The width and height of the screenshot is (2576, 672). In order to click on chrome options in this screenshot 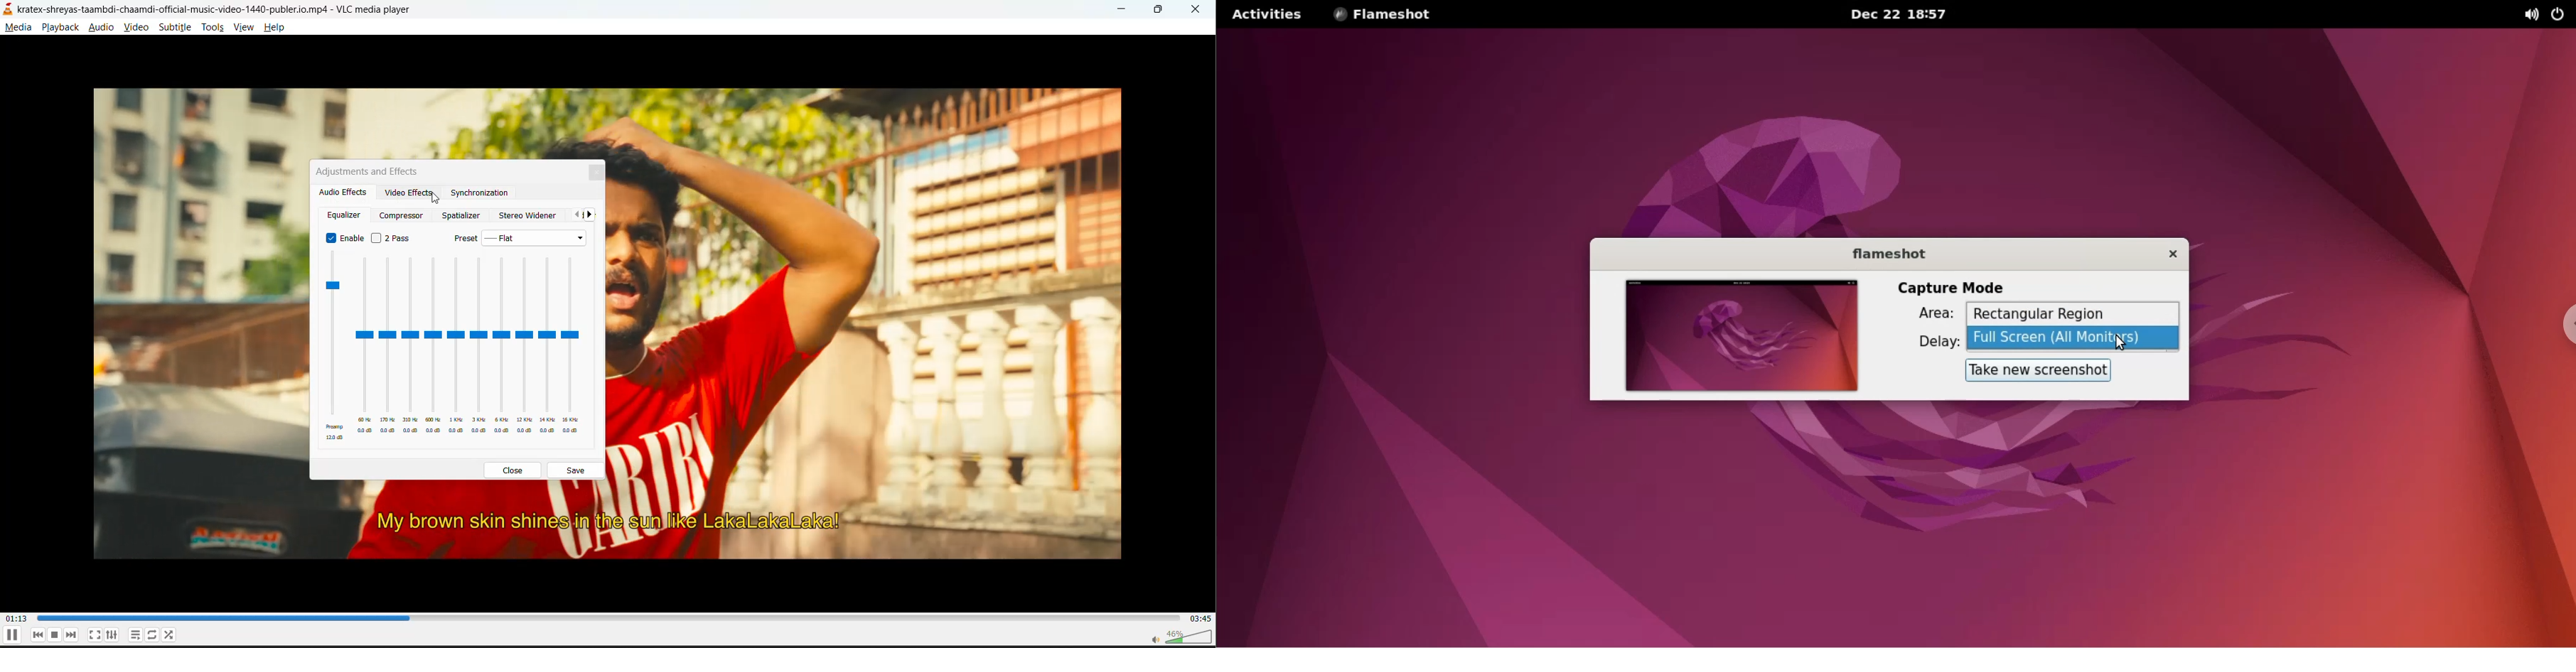, I will do `click(2562, 326)`.